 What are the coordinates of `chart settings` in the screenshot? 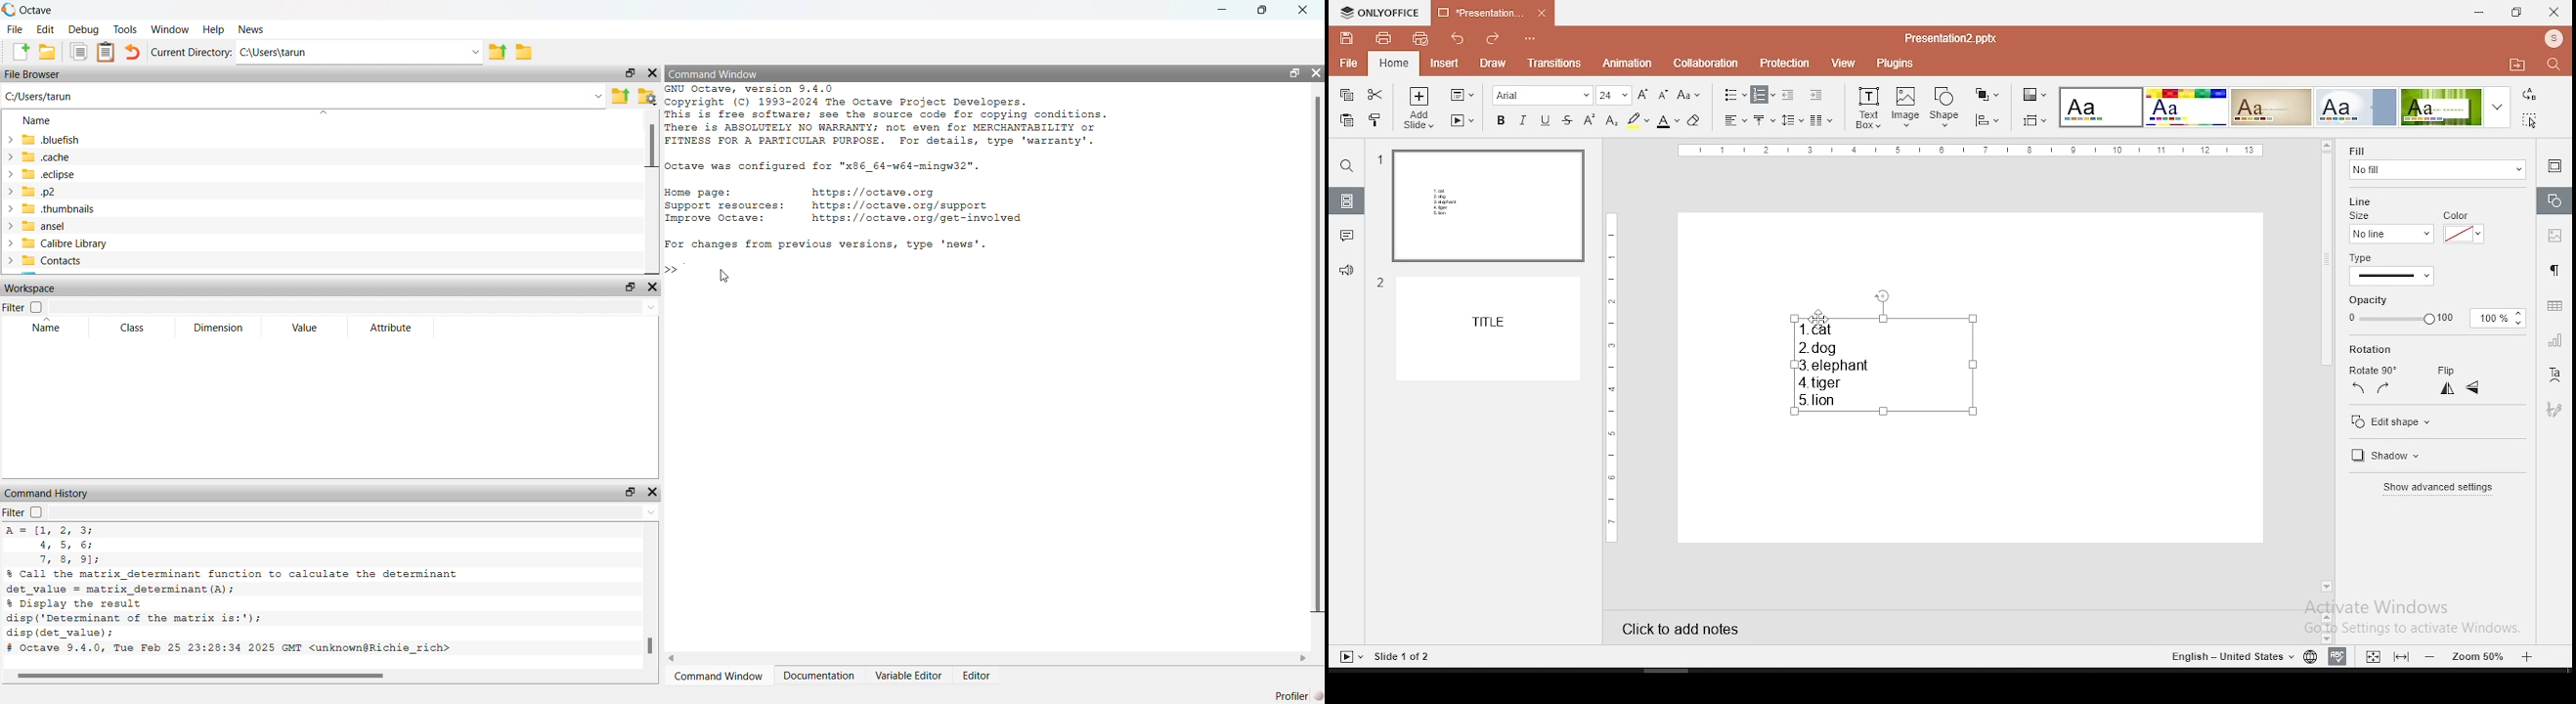 It's located at (2553, 342).